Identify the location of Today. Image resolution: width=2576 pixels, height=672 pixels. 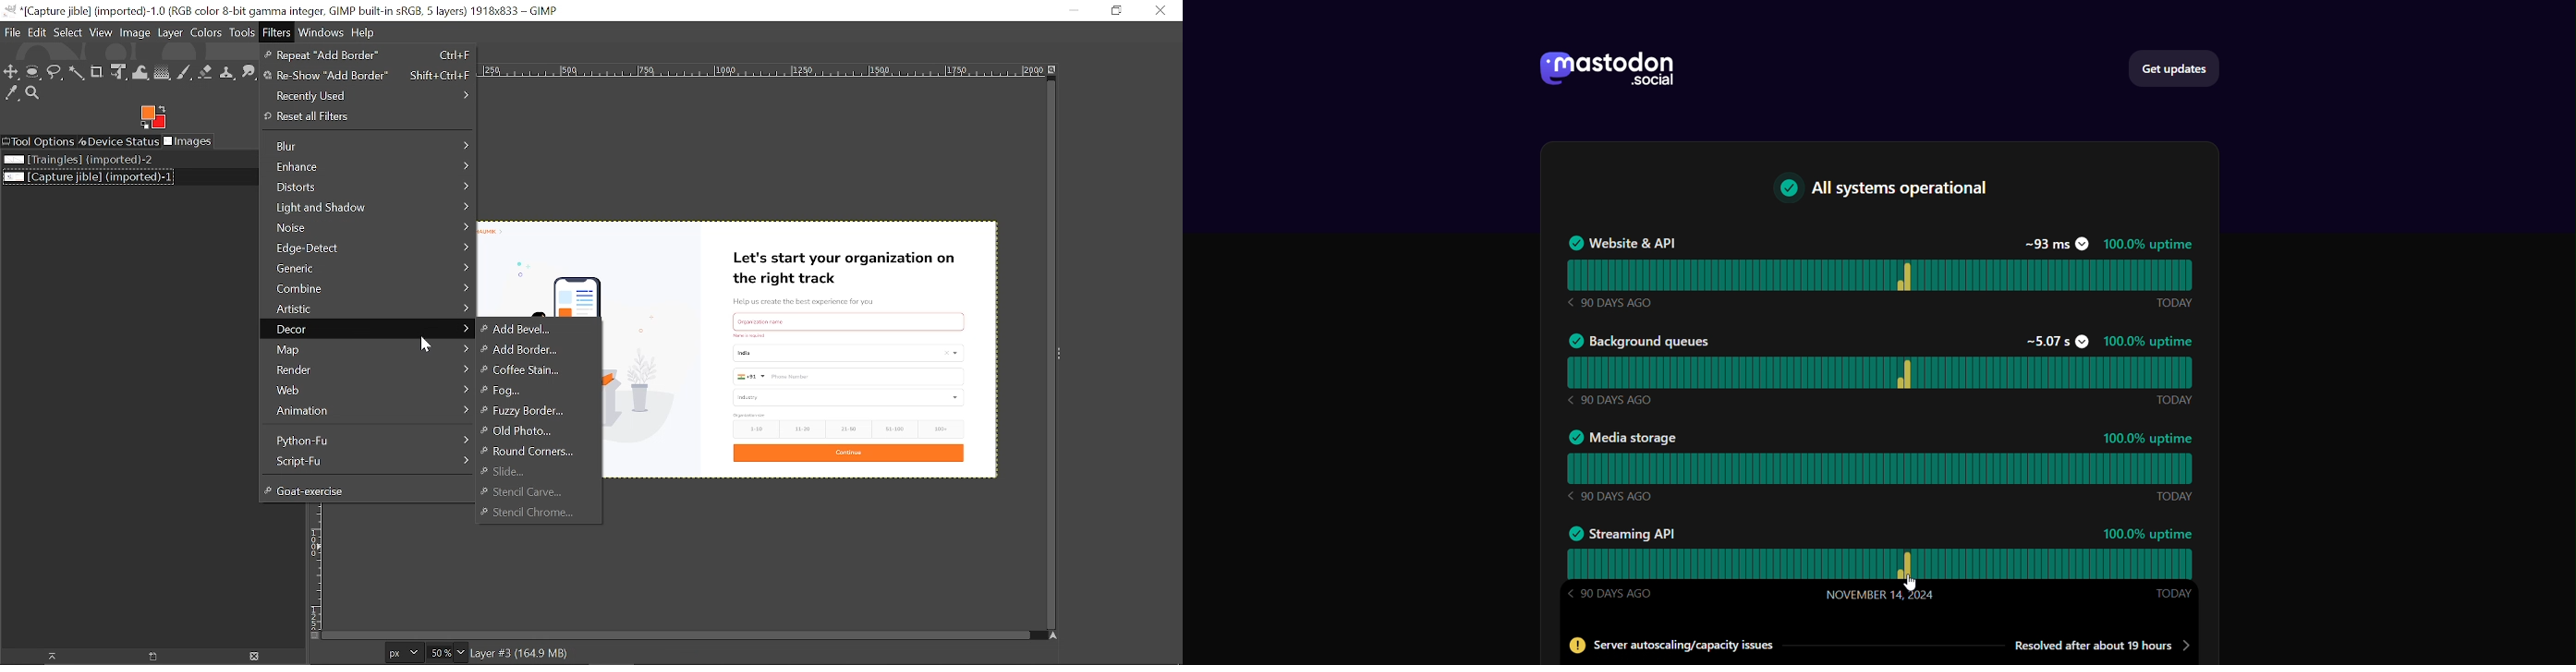
(2175, 495).